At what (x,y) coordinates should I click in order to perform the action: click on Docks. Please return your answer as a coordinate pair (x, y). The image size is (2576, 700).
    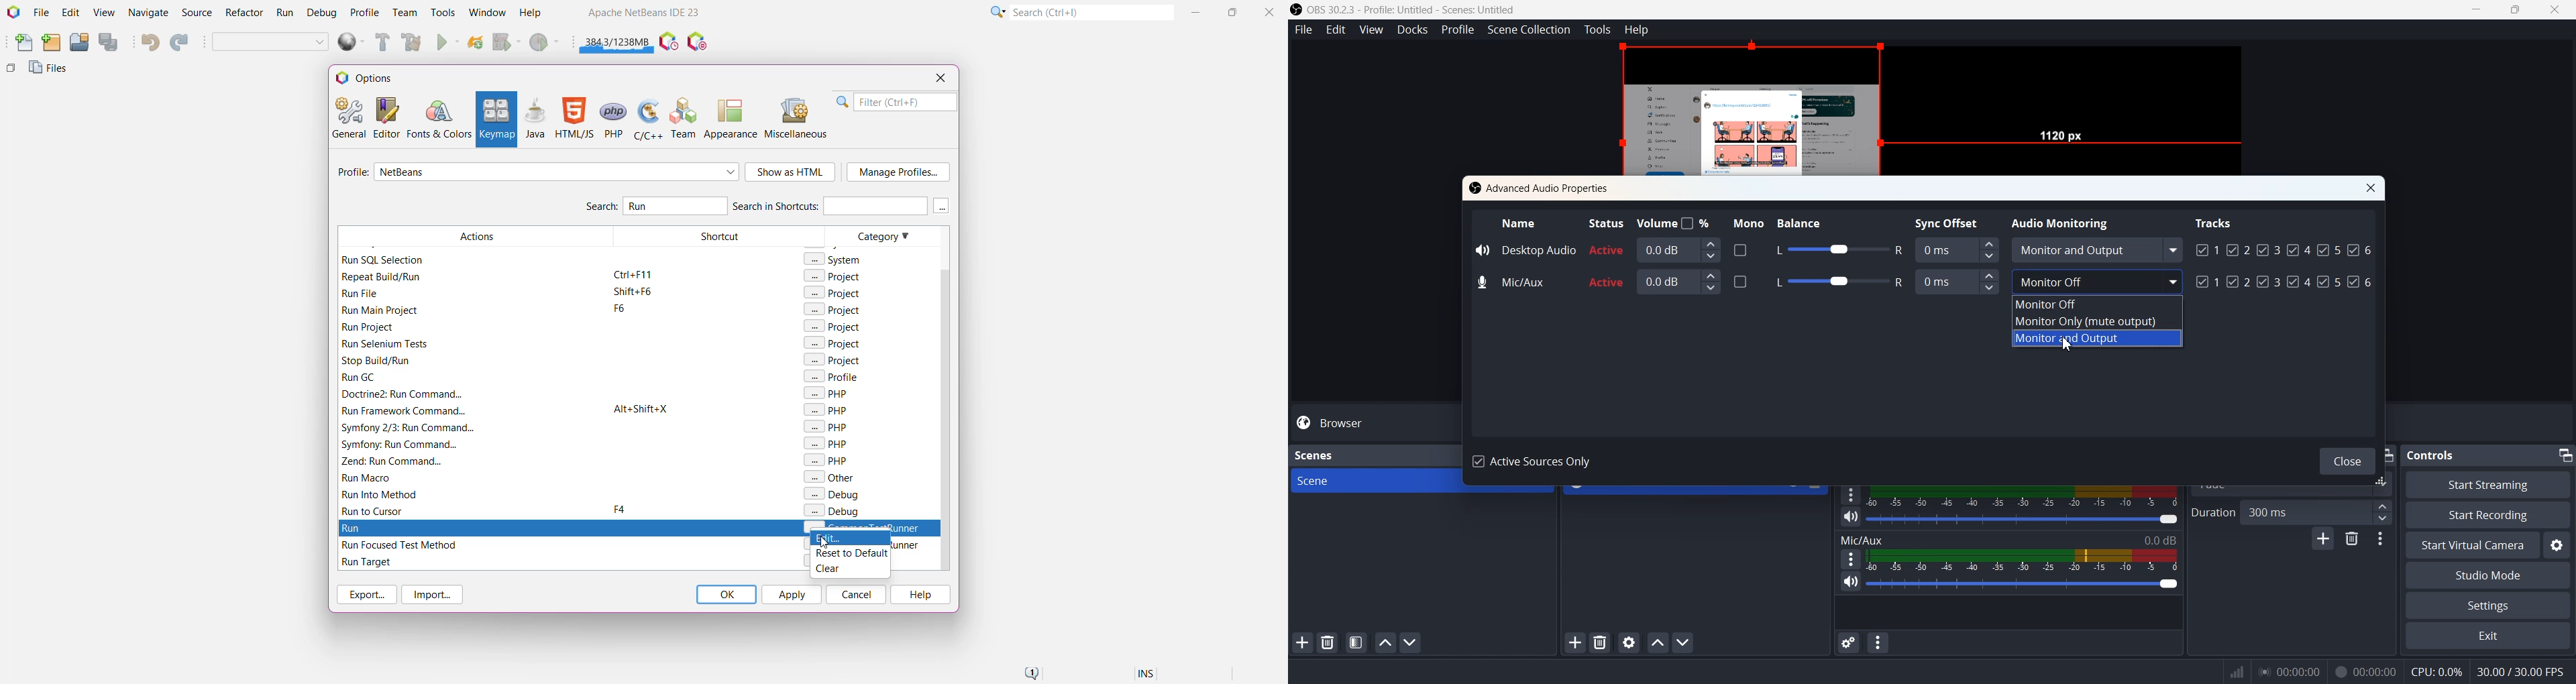
    Looking at the image, I should click on (1413, 30).